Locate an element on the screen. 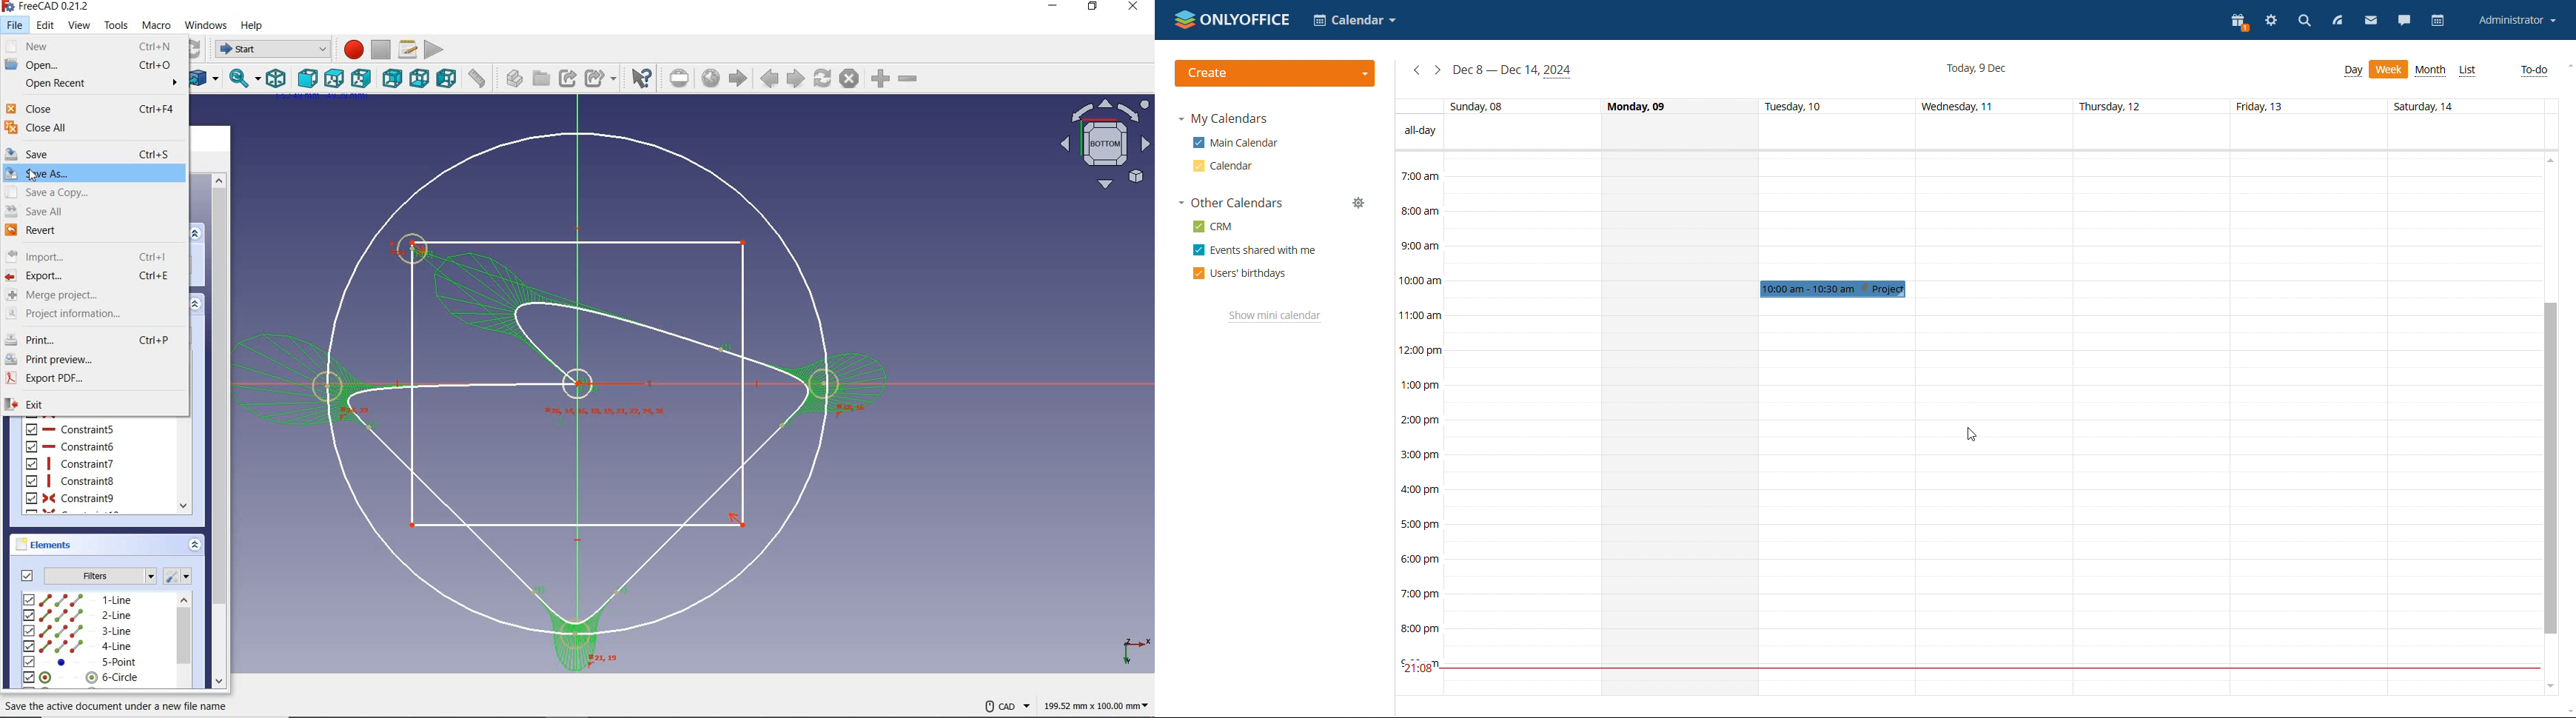  view is located at coordinates (80, 25).